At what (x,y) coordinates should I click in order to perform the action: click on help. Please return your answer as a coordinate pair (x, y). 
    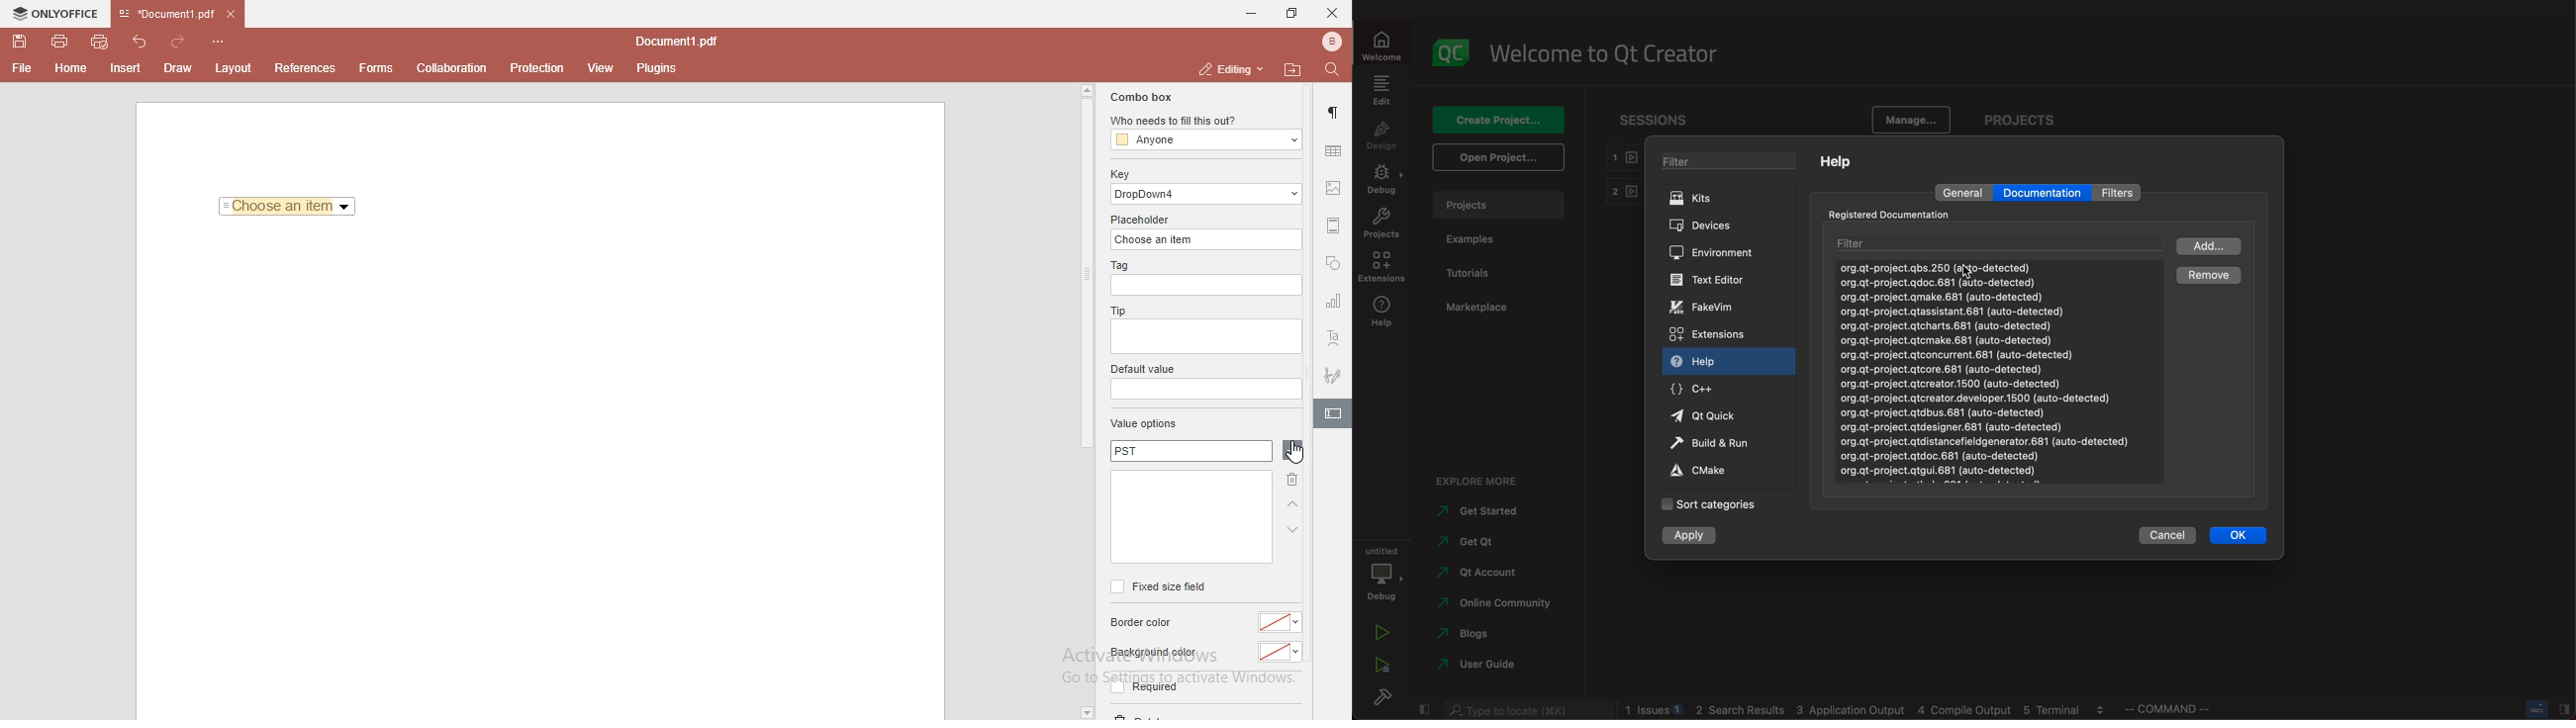
    Looking at the image, I should click on (1838, 163).